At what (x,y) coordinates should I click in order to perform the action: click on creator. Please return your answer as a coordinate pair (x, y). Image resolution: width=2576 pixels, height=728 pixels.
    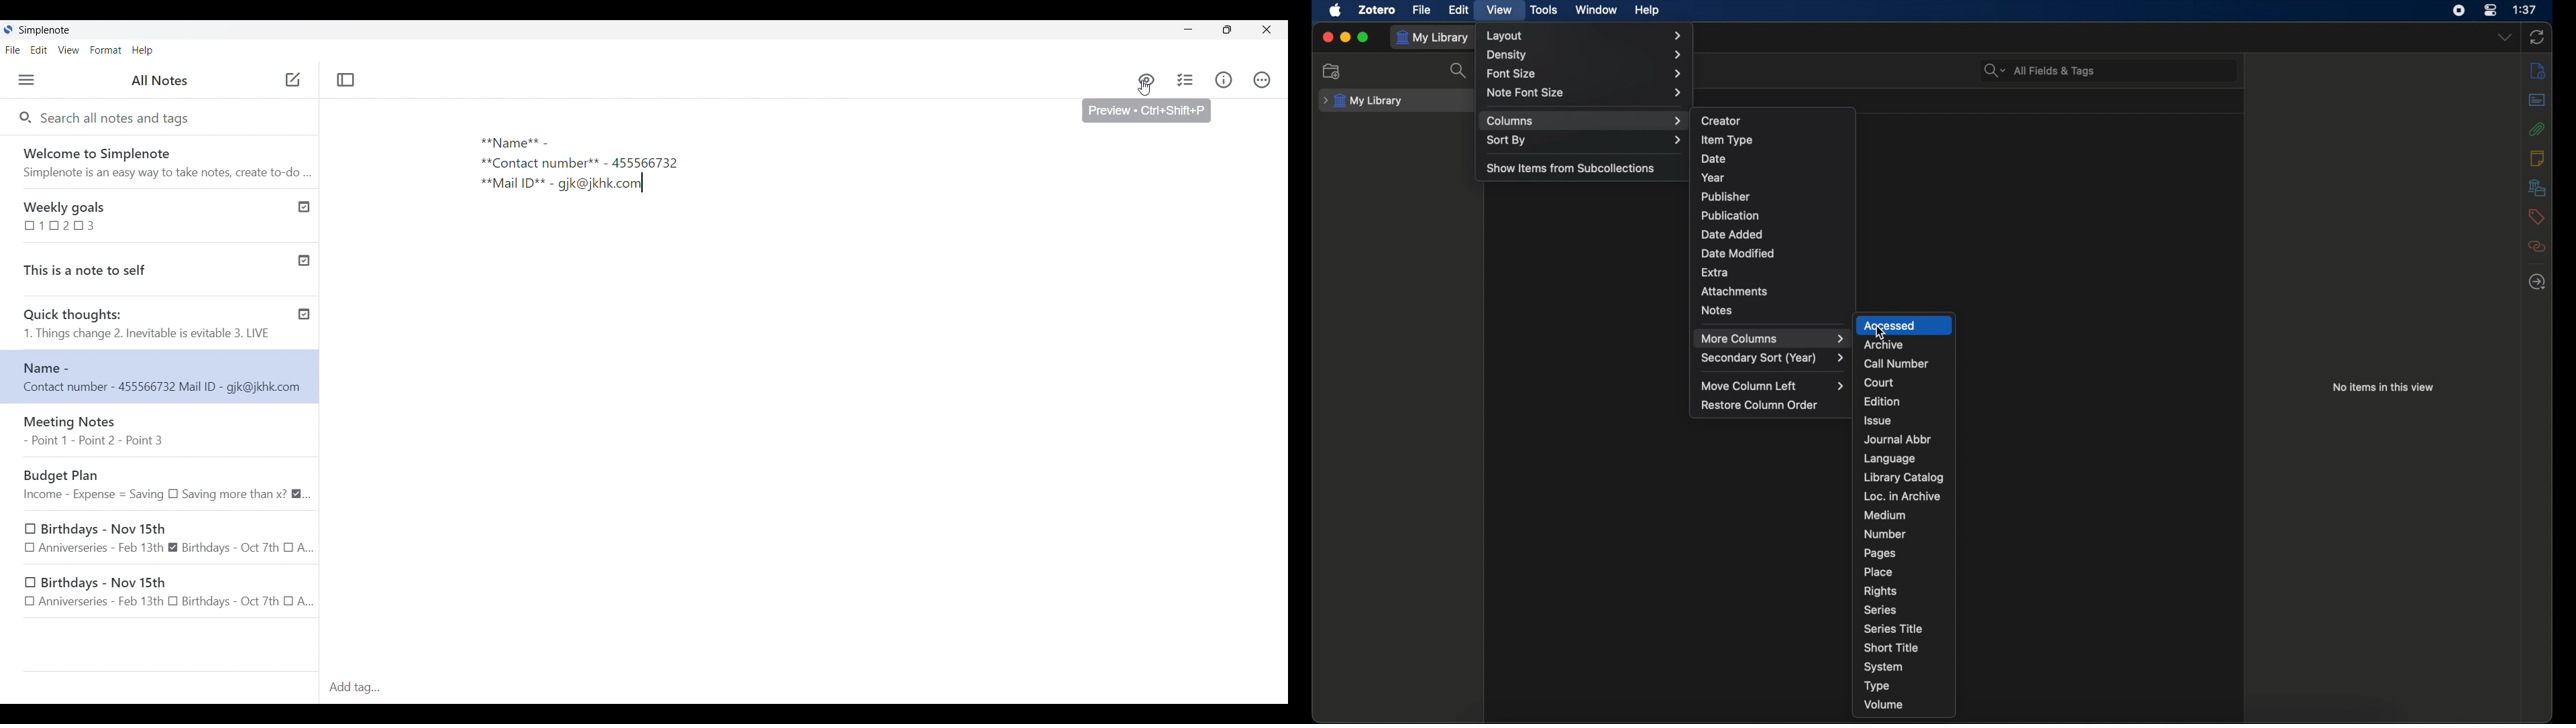
    Looking at the image, I should click on (1723, 119).